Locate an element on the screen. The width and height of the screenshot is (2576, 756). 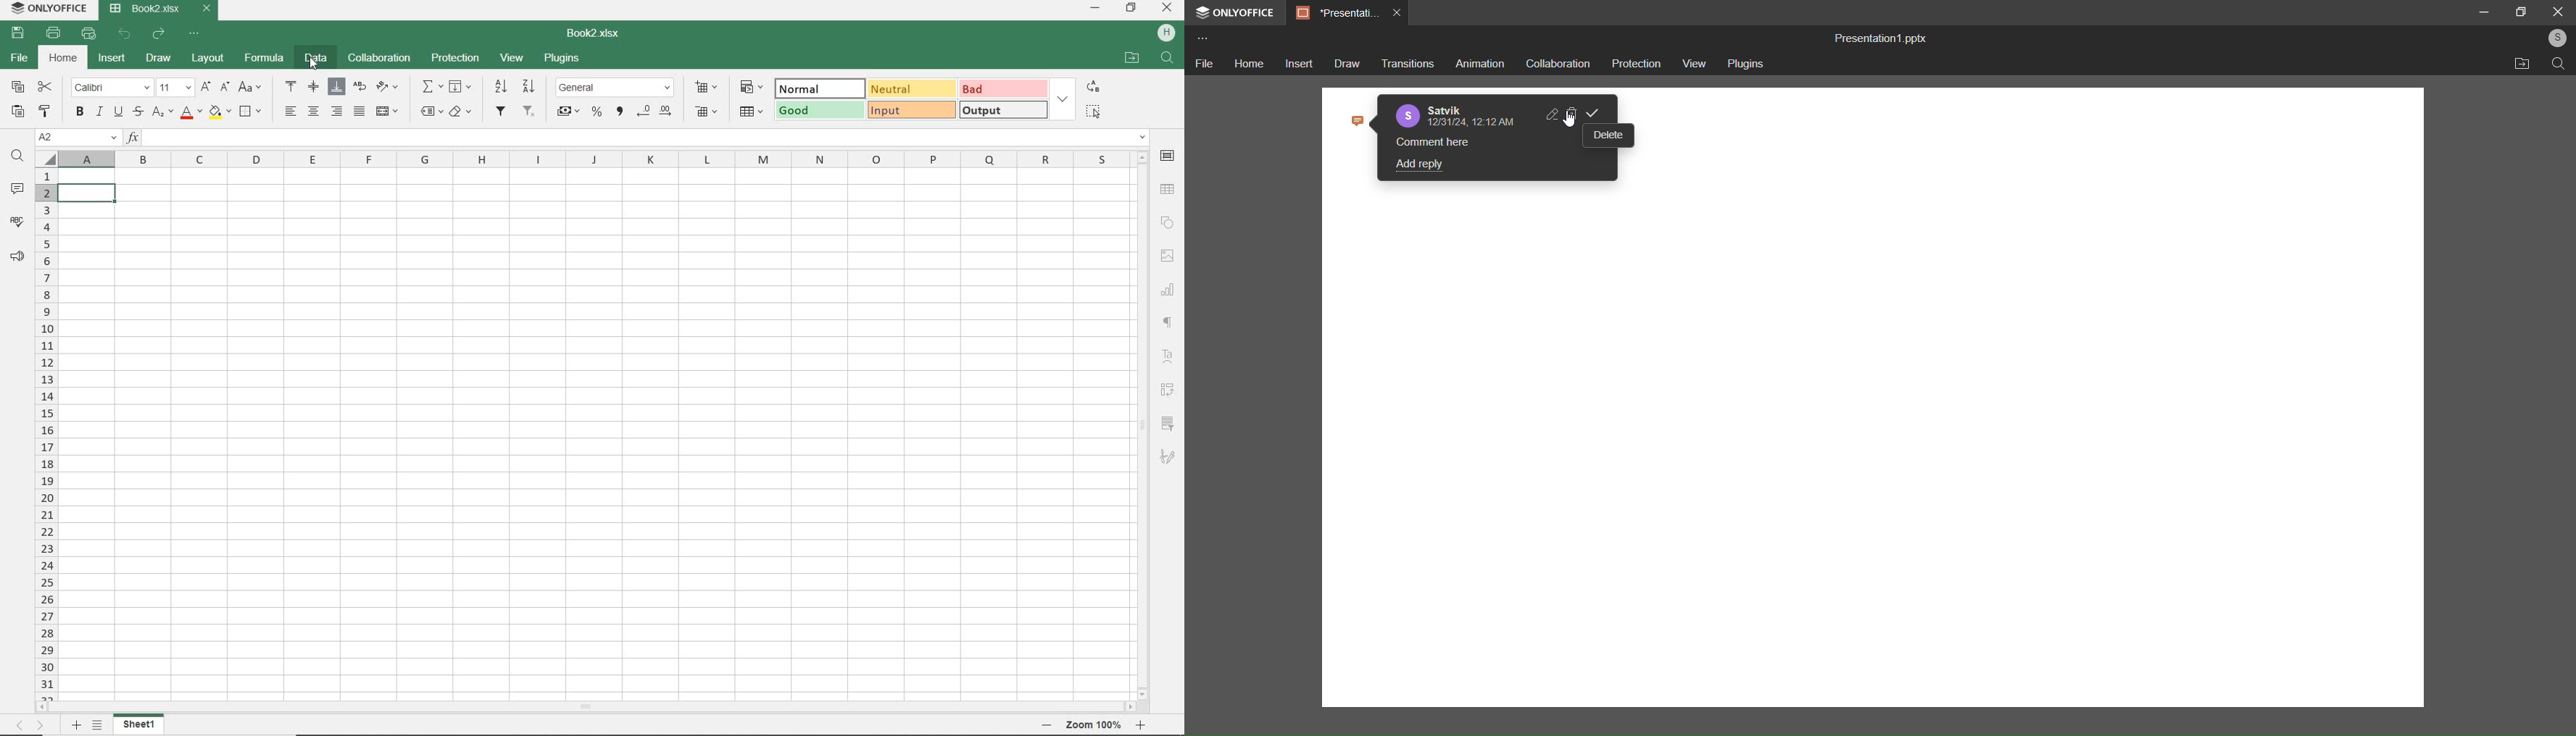
close tab is located at coordinates (1396, 14).